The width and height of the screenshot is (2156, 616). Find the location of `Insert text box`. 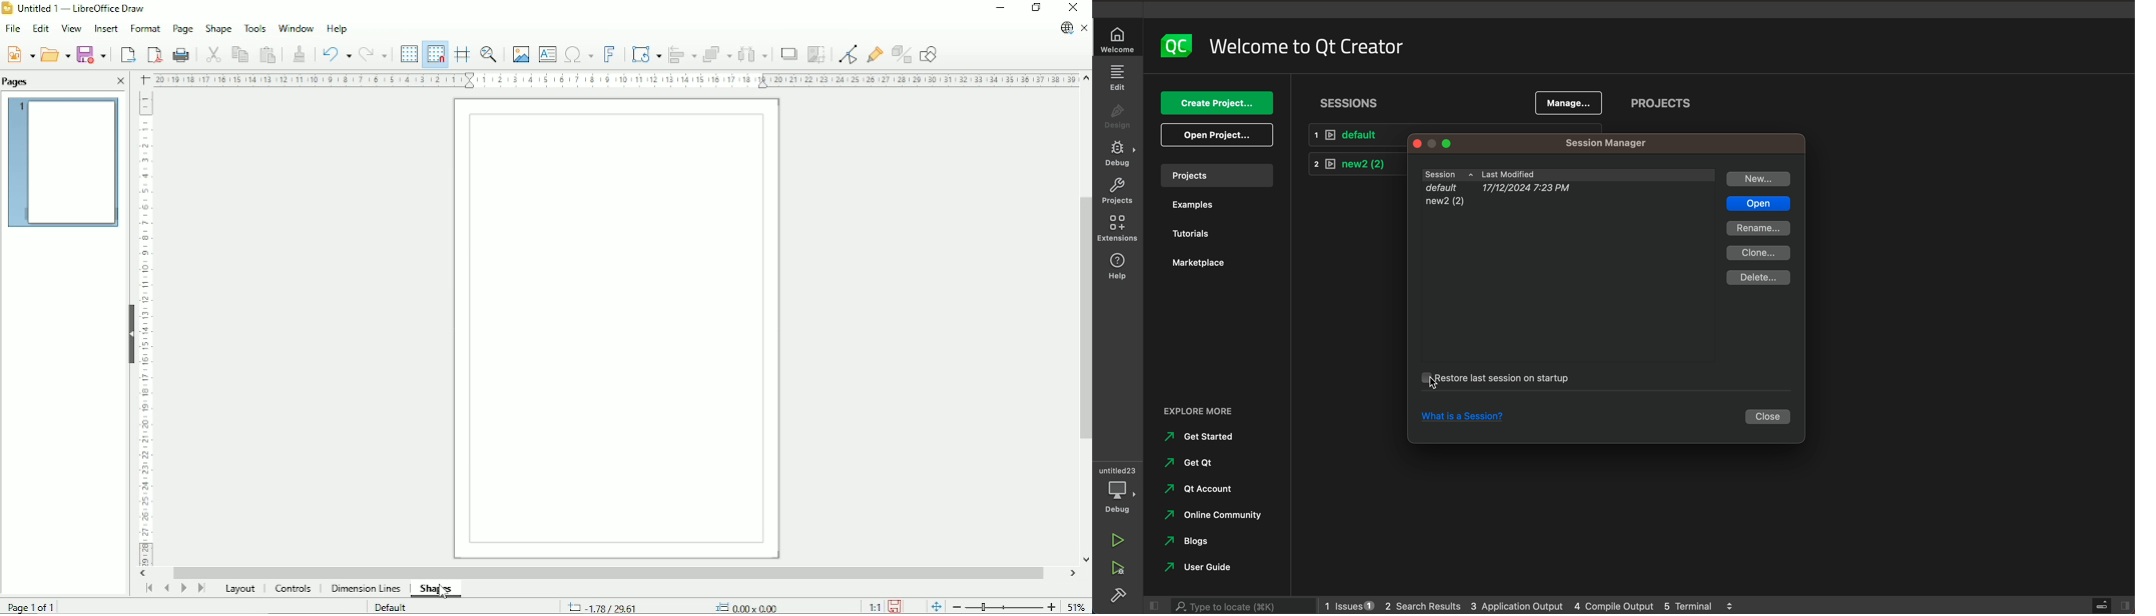

Insert text box is located at coordinates (548, 53).